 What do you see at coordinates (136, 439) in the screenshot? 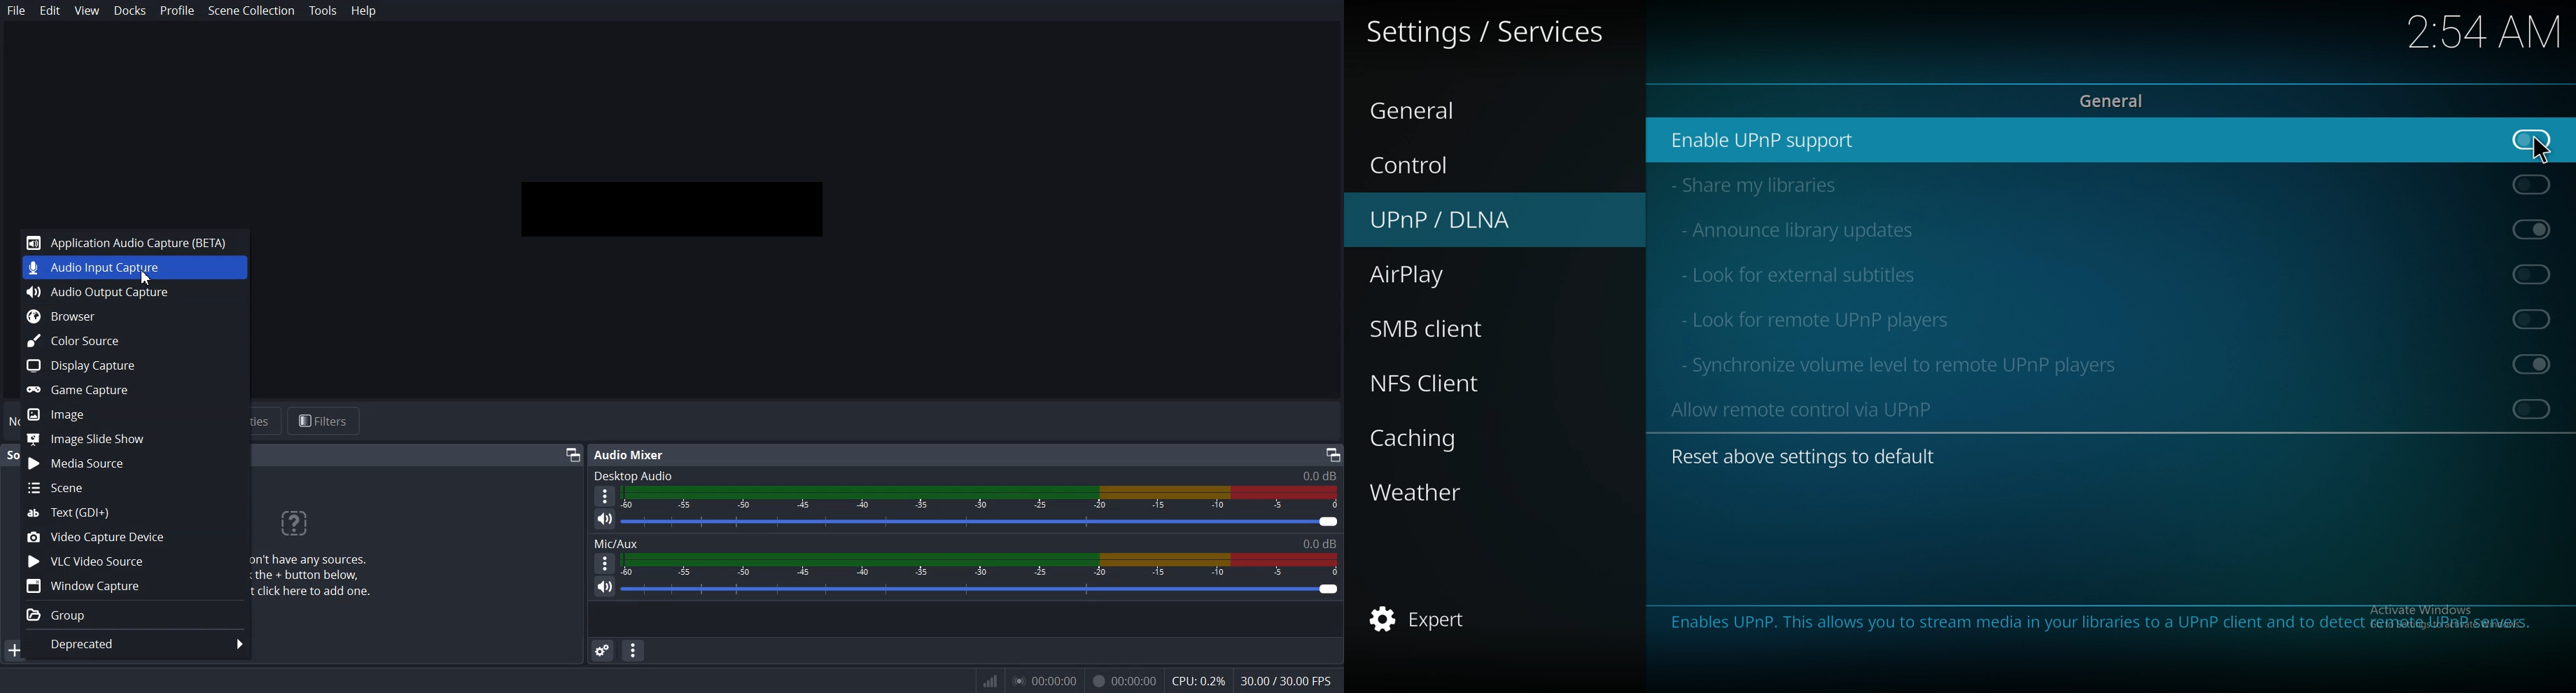
I see `Image slide show` at bounding box center [136, 439].